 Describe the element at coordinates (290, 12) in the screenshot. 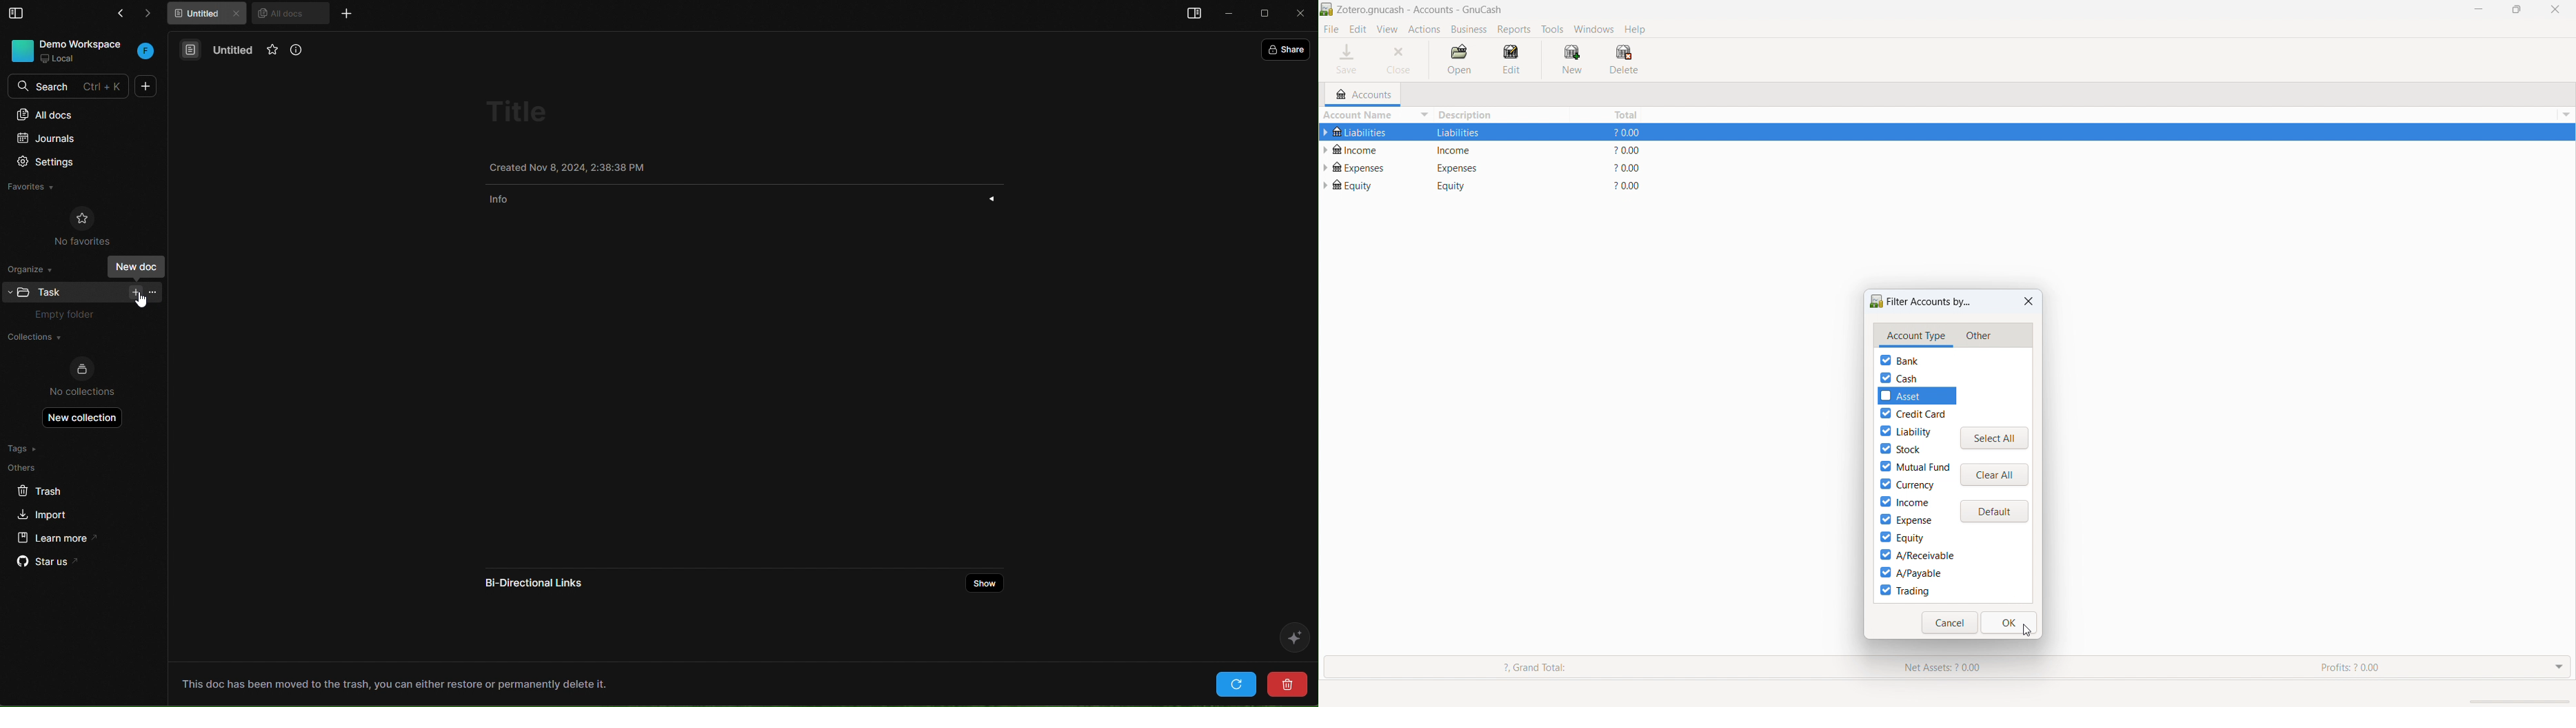

I see `all docs` at that location.